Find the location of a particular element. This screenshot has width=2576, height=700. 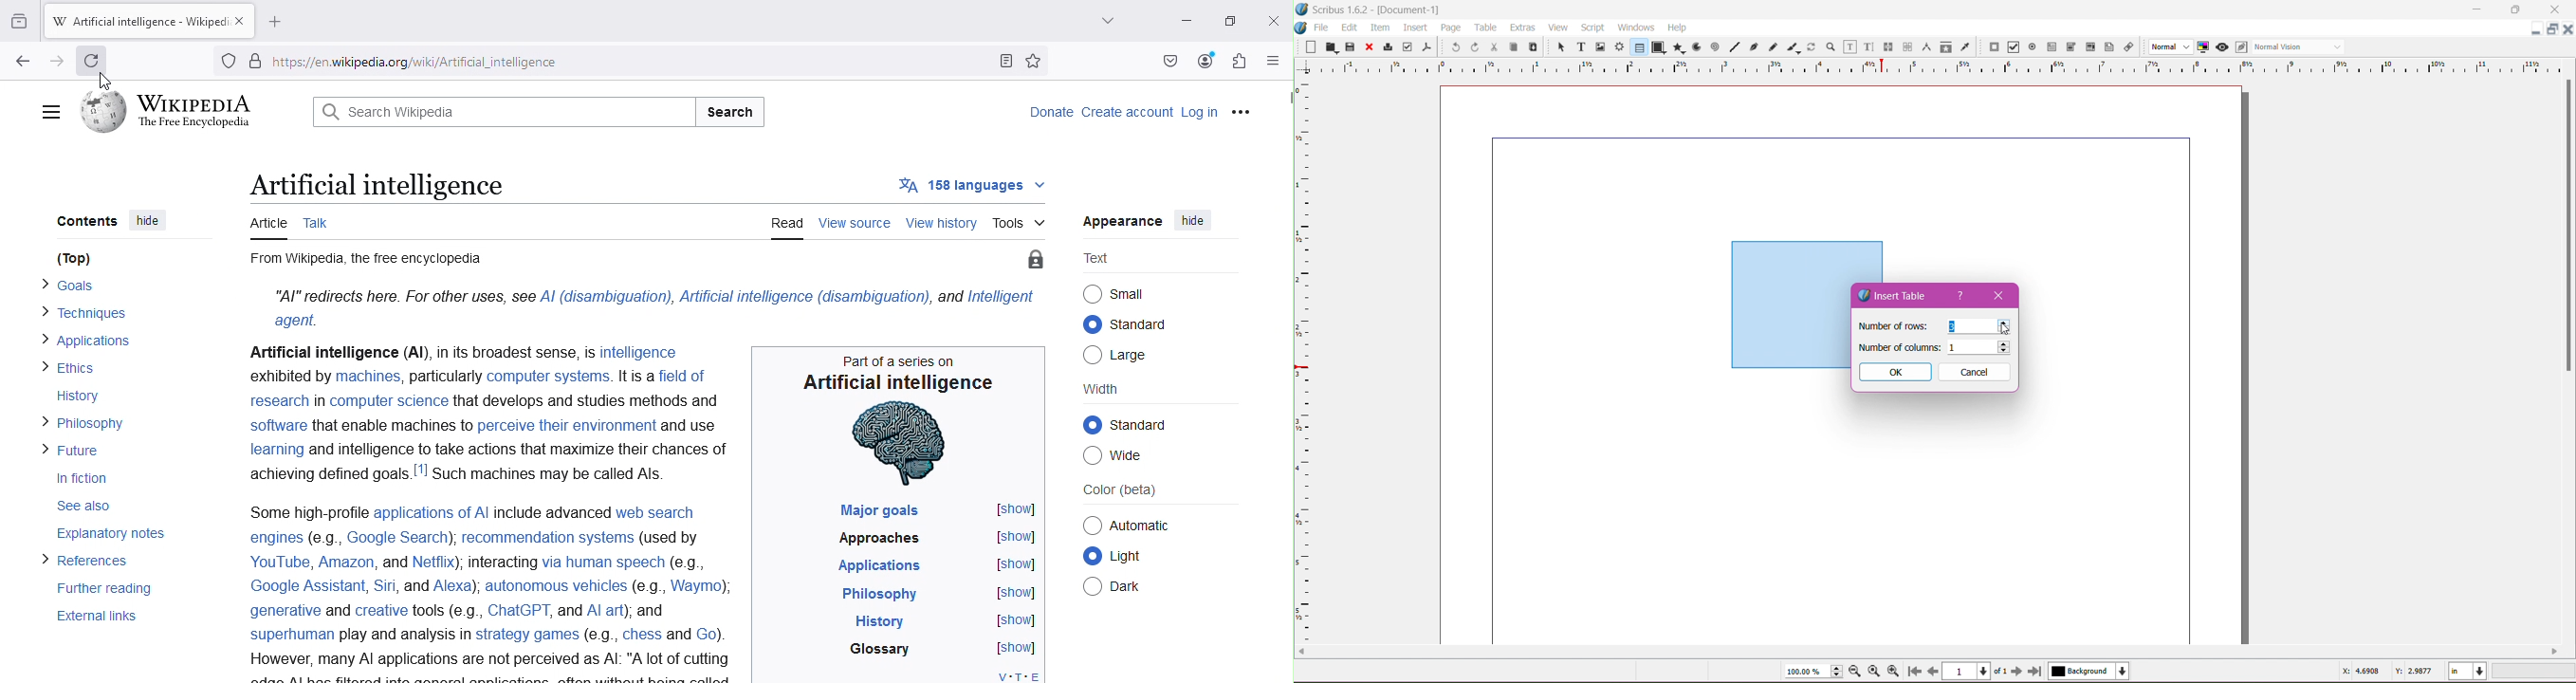

and is located at coordinates (337, 612).